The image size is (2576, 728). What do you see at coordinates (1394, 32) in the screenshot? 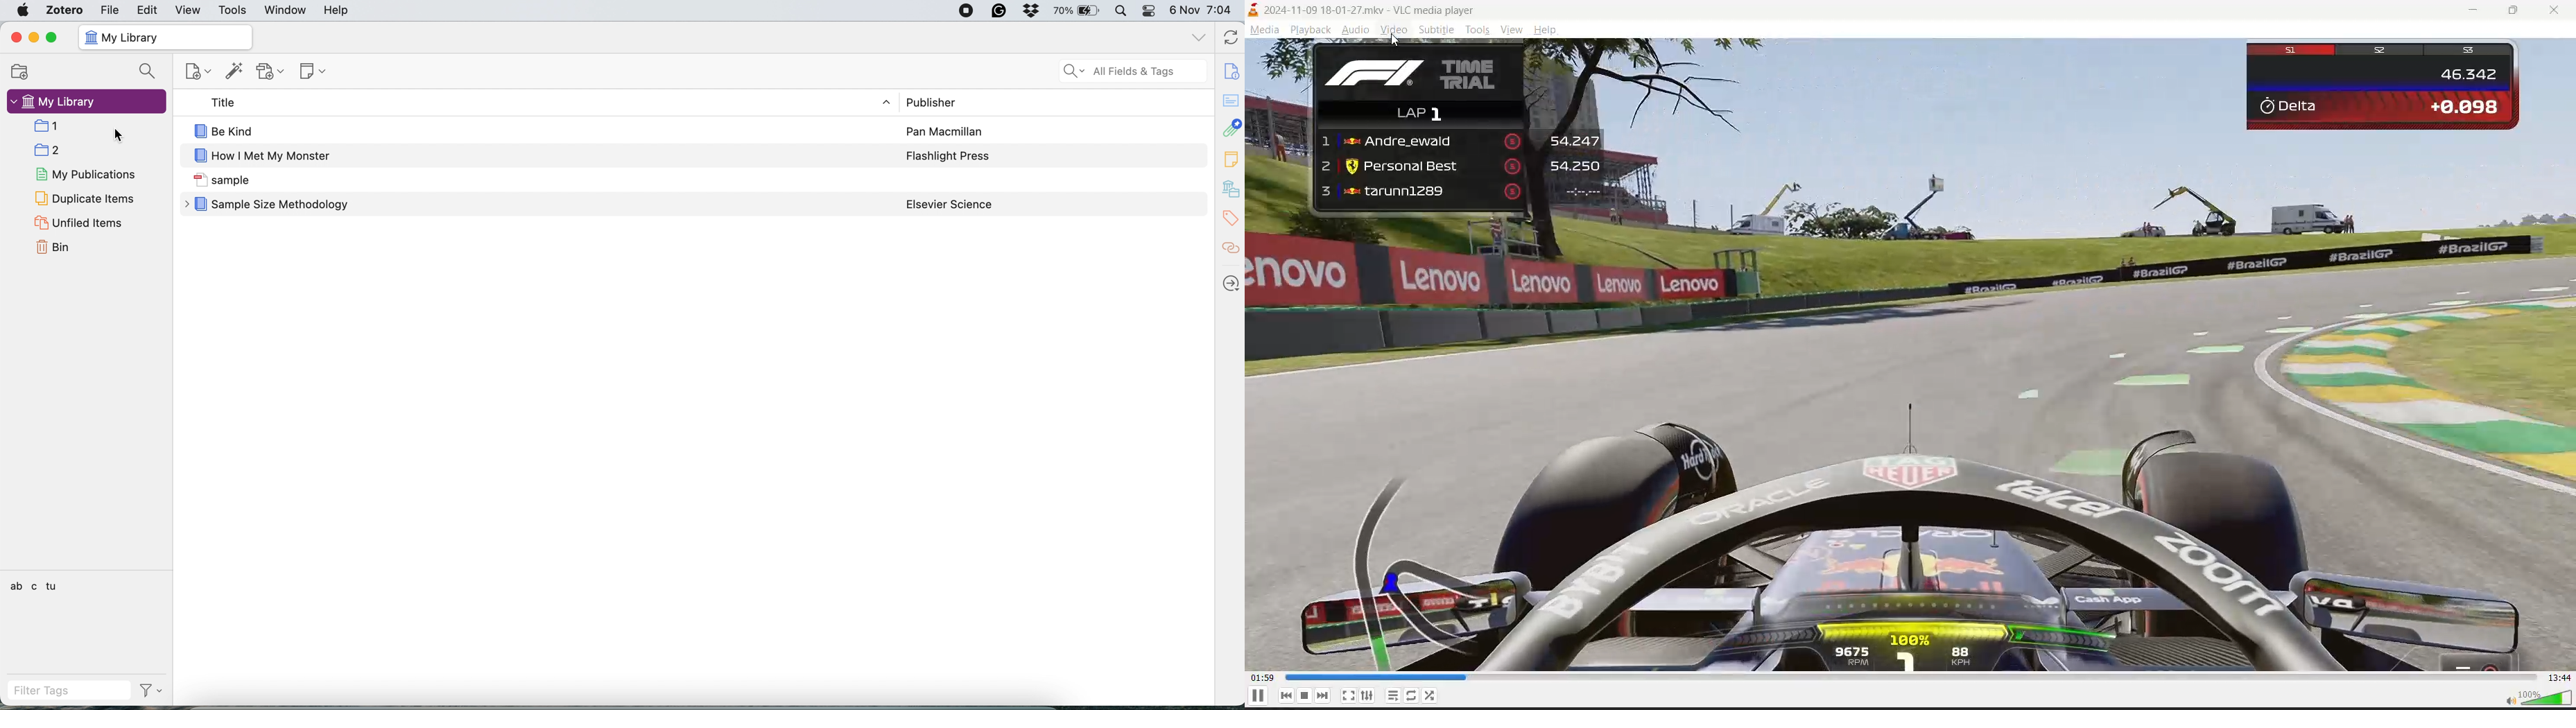
I see `video` at bounding box center [1394, 32].